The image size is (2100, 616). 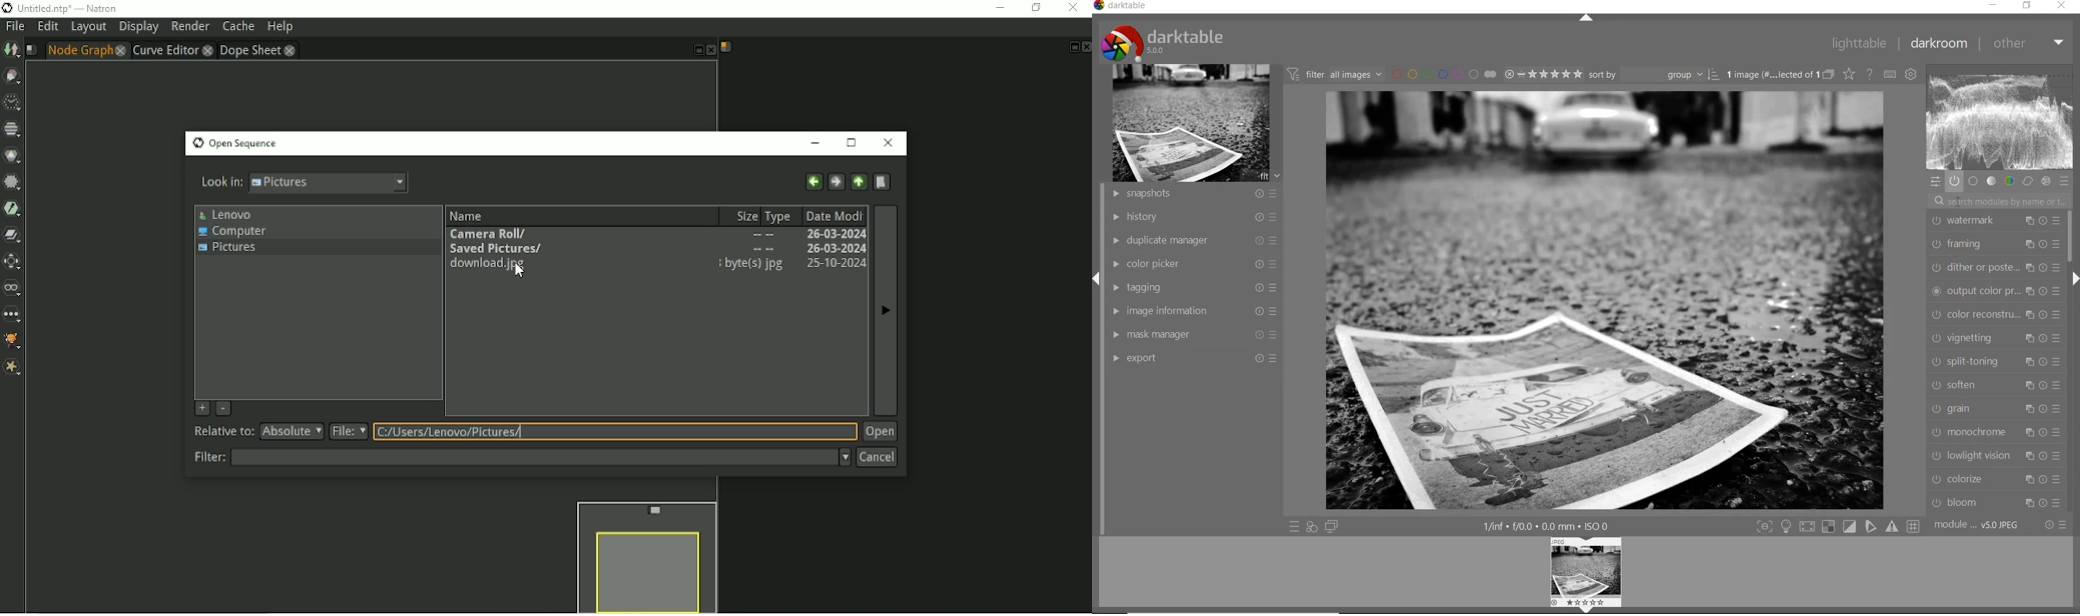 What do you see at coordinates (1829, 74) in the screenshot?
I see `collapsed grouped images` at bounding box center [1829, 74].